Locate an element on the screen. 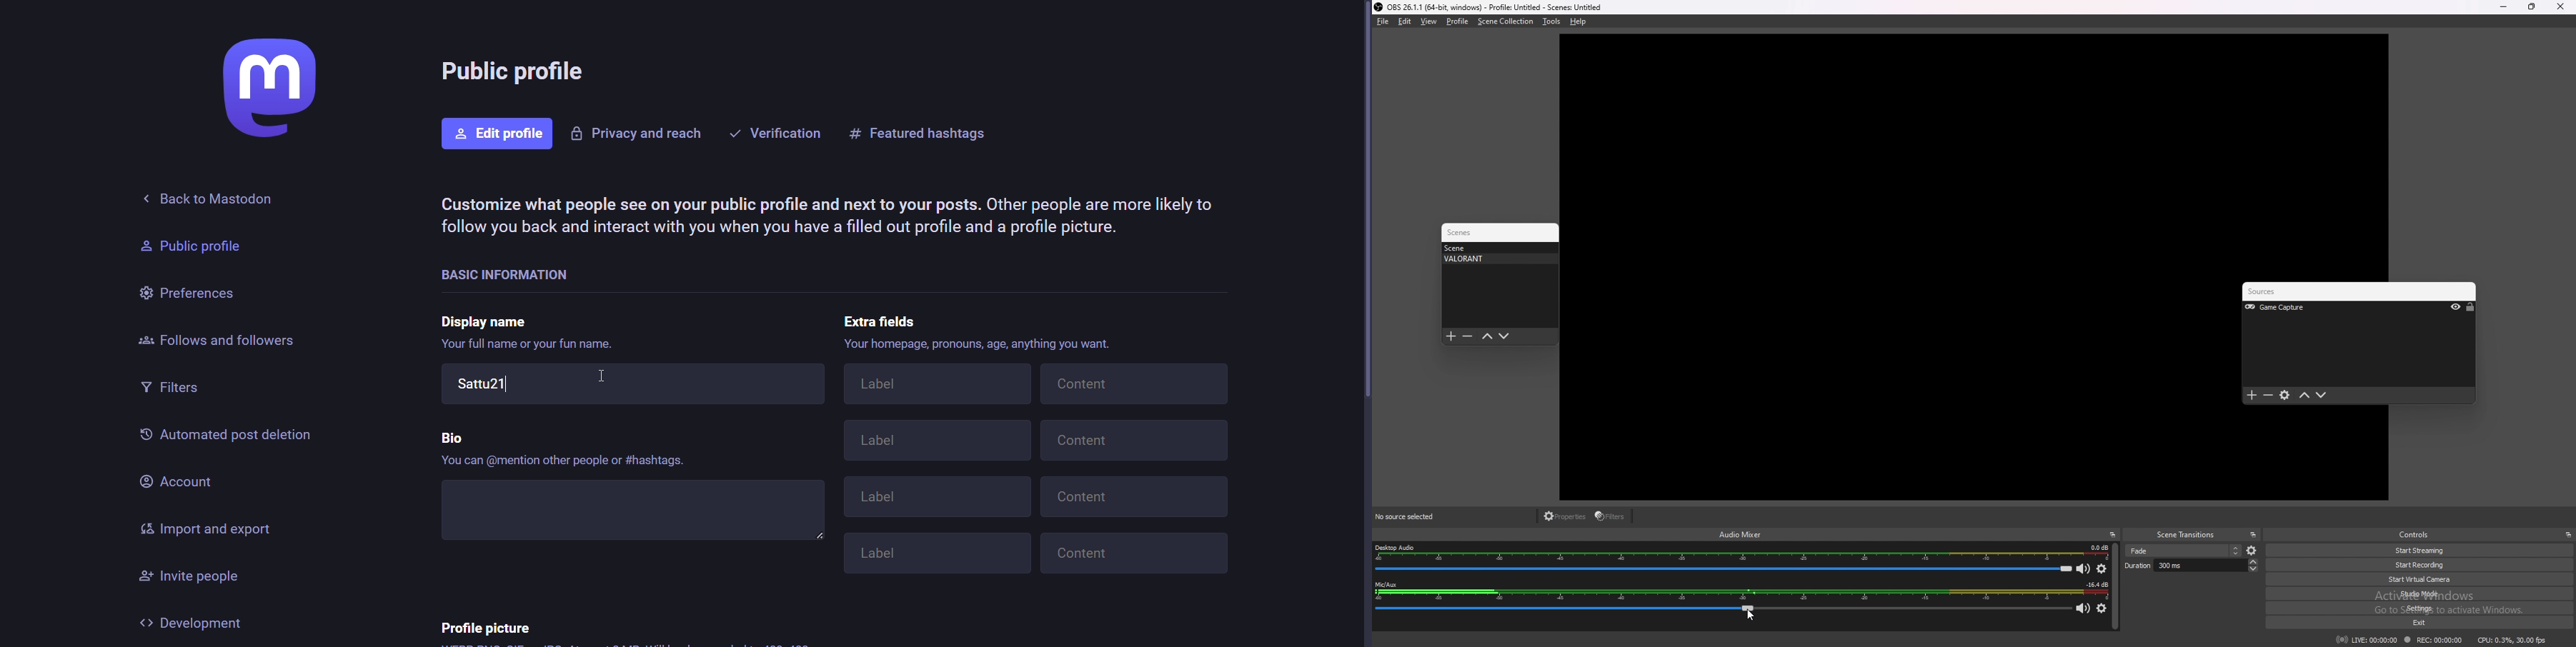  hide is located at coordinates (2456, 308).